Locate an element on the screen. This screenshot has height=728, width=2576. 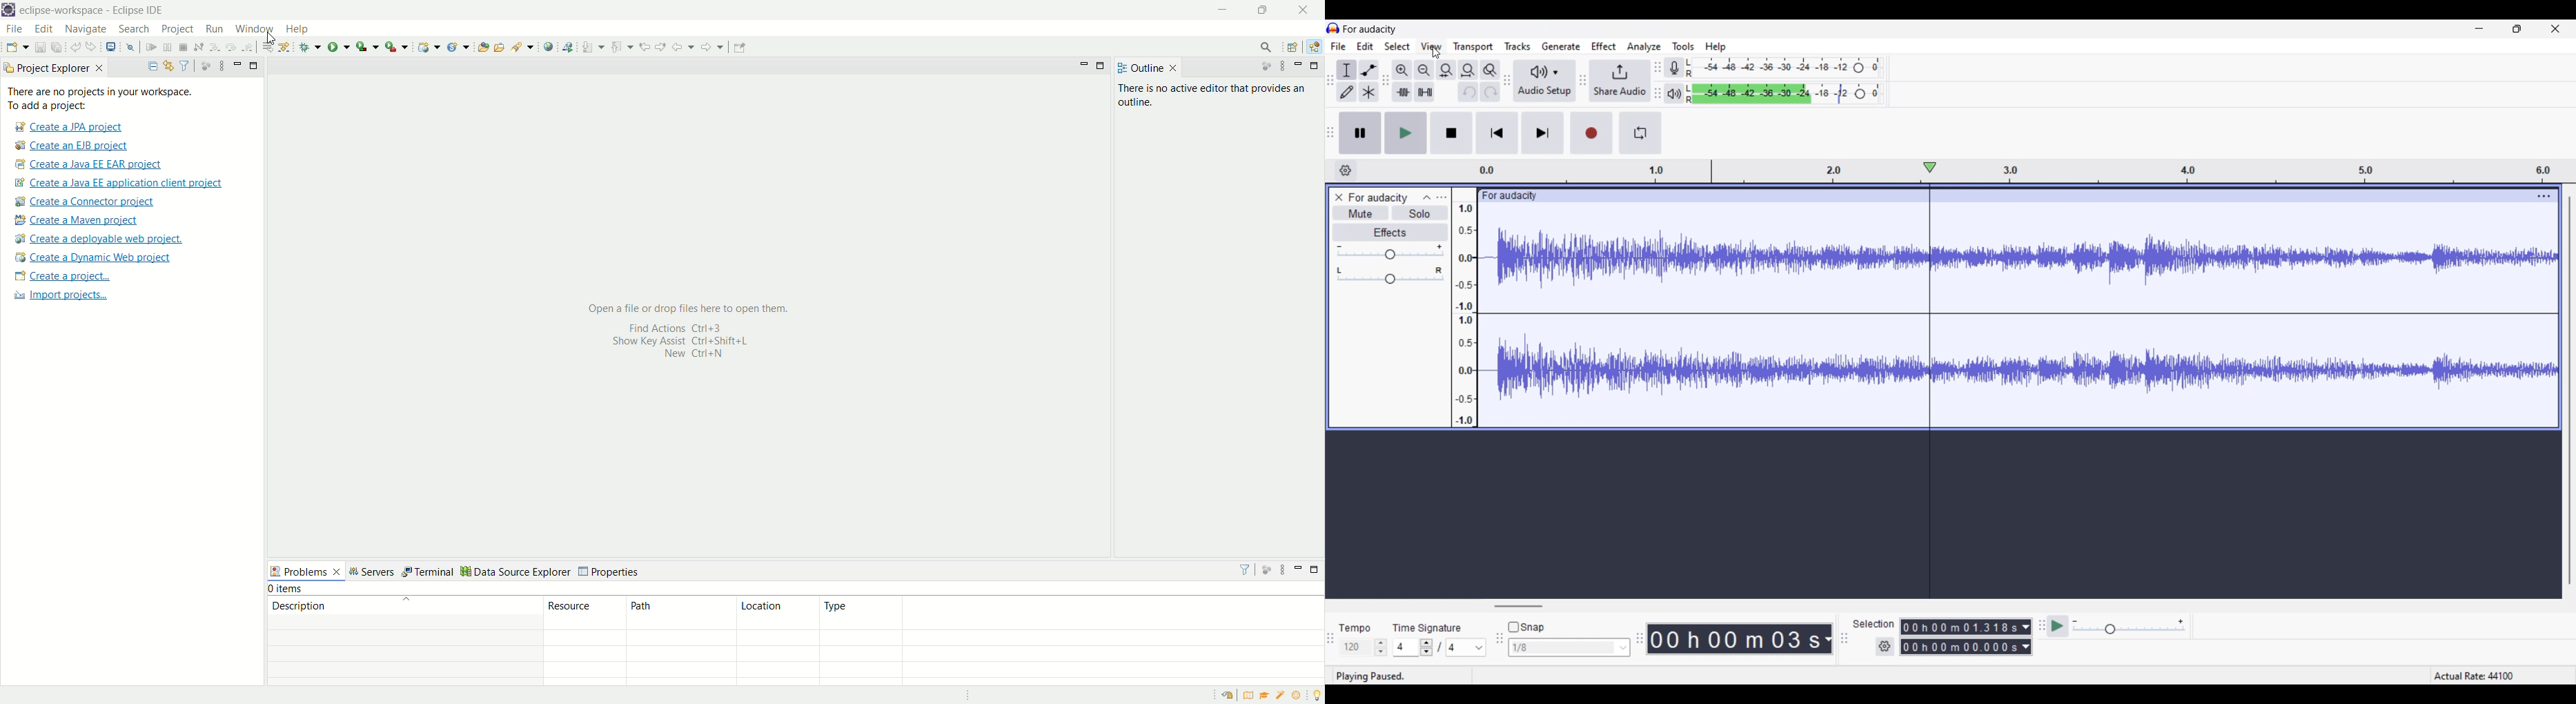
Indicates Time Signature settings is located at coordinates (1427, 628).